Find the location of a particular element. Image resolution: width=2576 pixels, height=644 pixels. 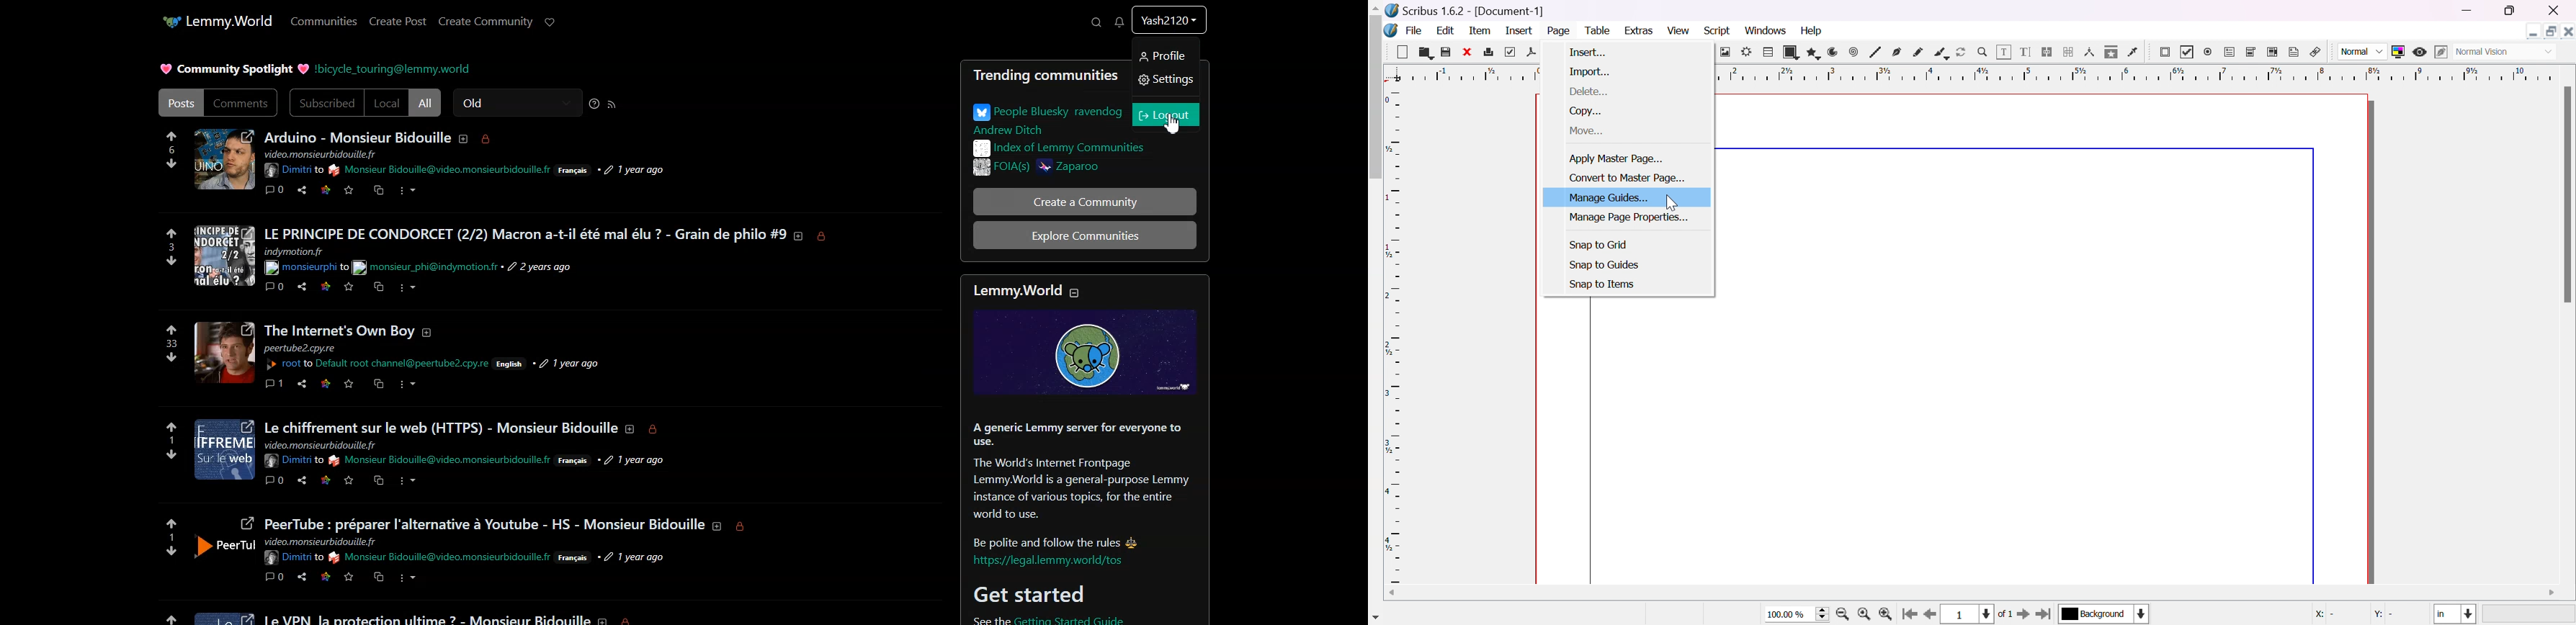

comment is located at coordinates (274, 288).